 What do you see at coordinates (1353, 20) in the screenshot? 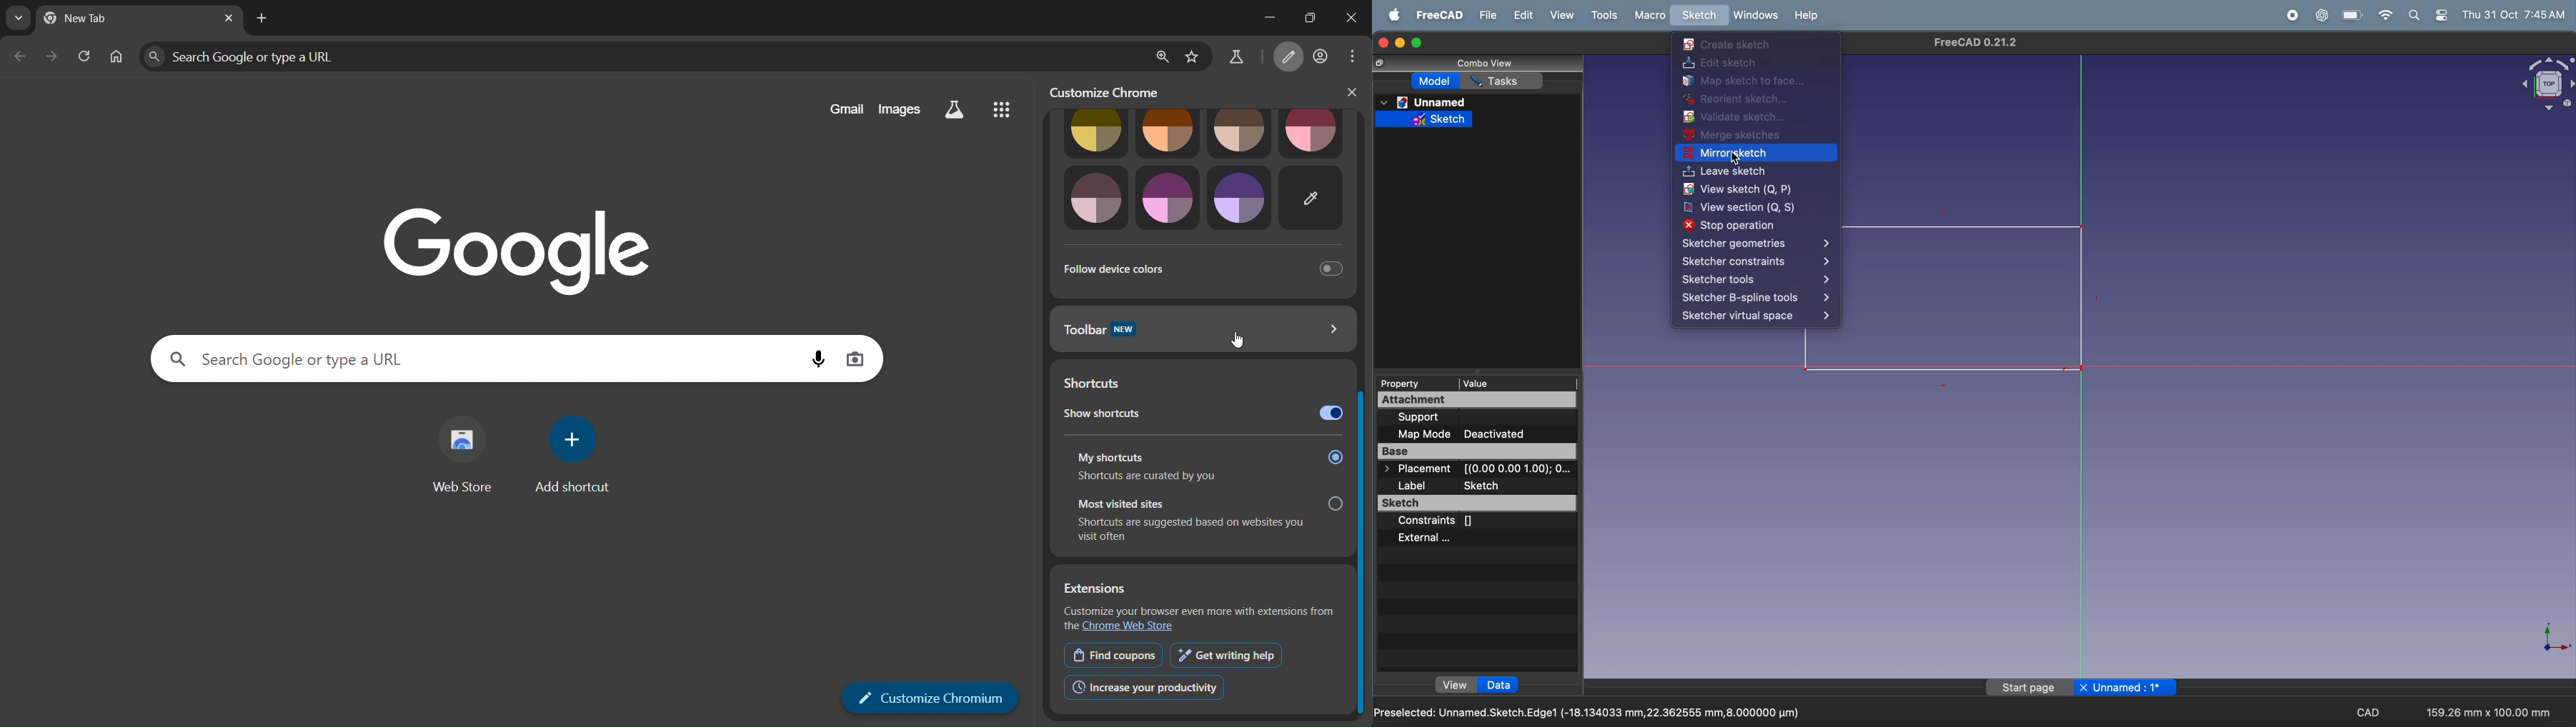
I see `close` at bounding box center [1353, 20].